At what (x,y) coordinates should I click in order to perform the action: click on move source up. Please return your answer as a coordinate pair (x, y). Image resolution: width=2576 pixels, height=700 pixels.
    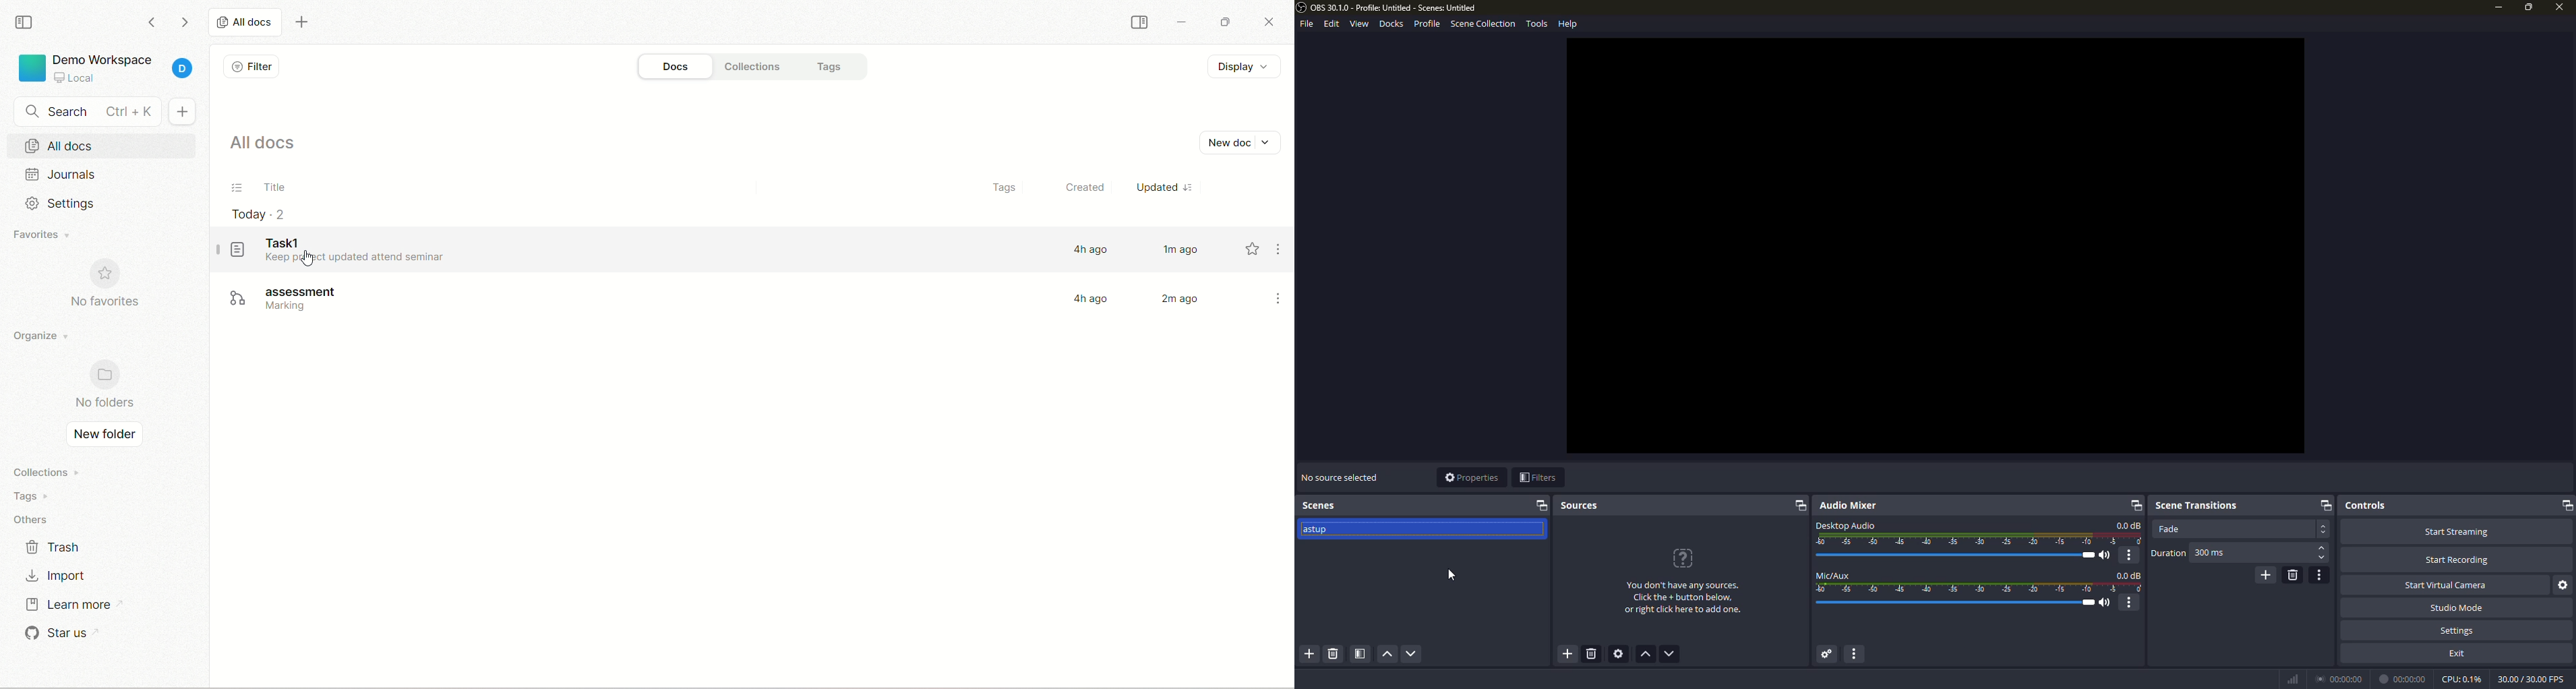
    Looking at the image, I should click on (1647, 655).